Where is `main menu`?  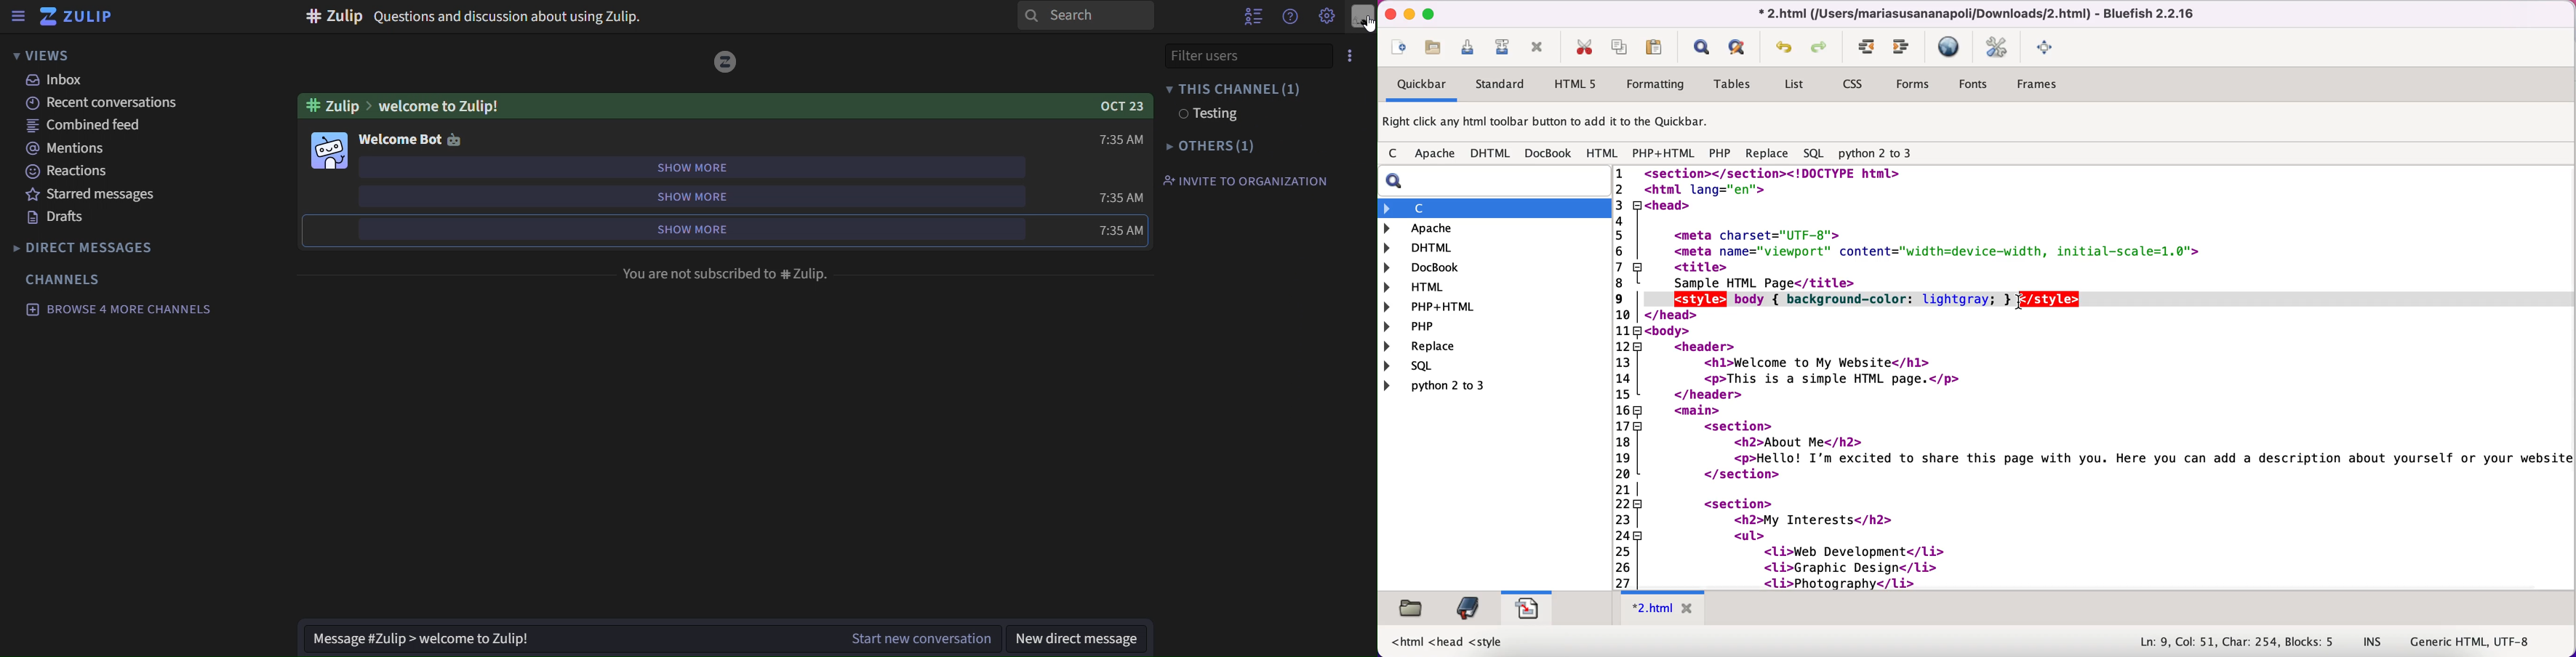 main menu is located at coordinates (1327, 17).